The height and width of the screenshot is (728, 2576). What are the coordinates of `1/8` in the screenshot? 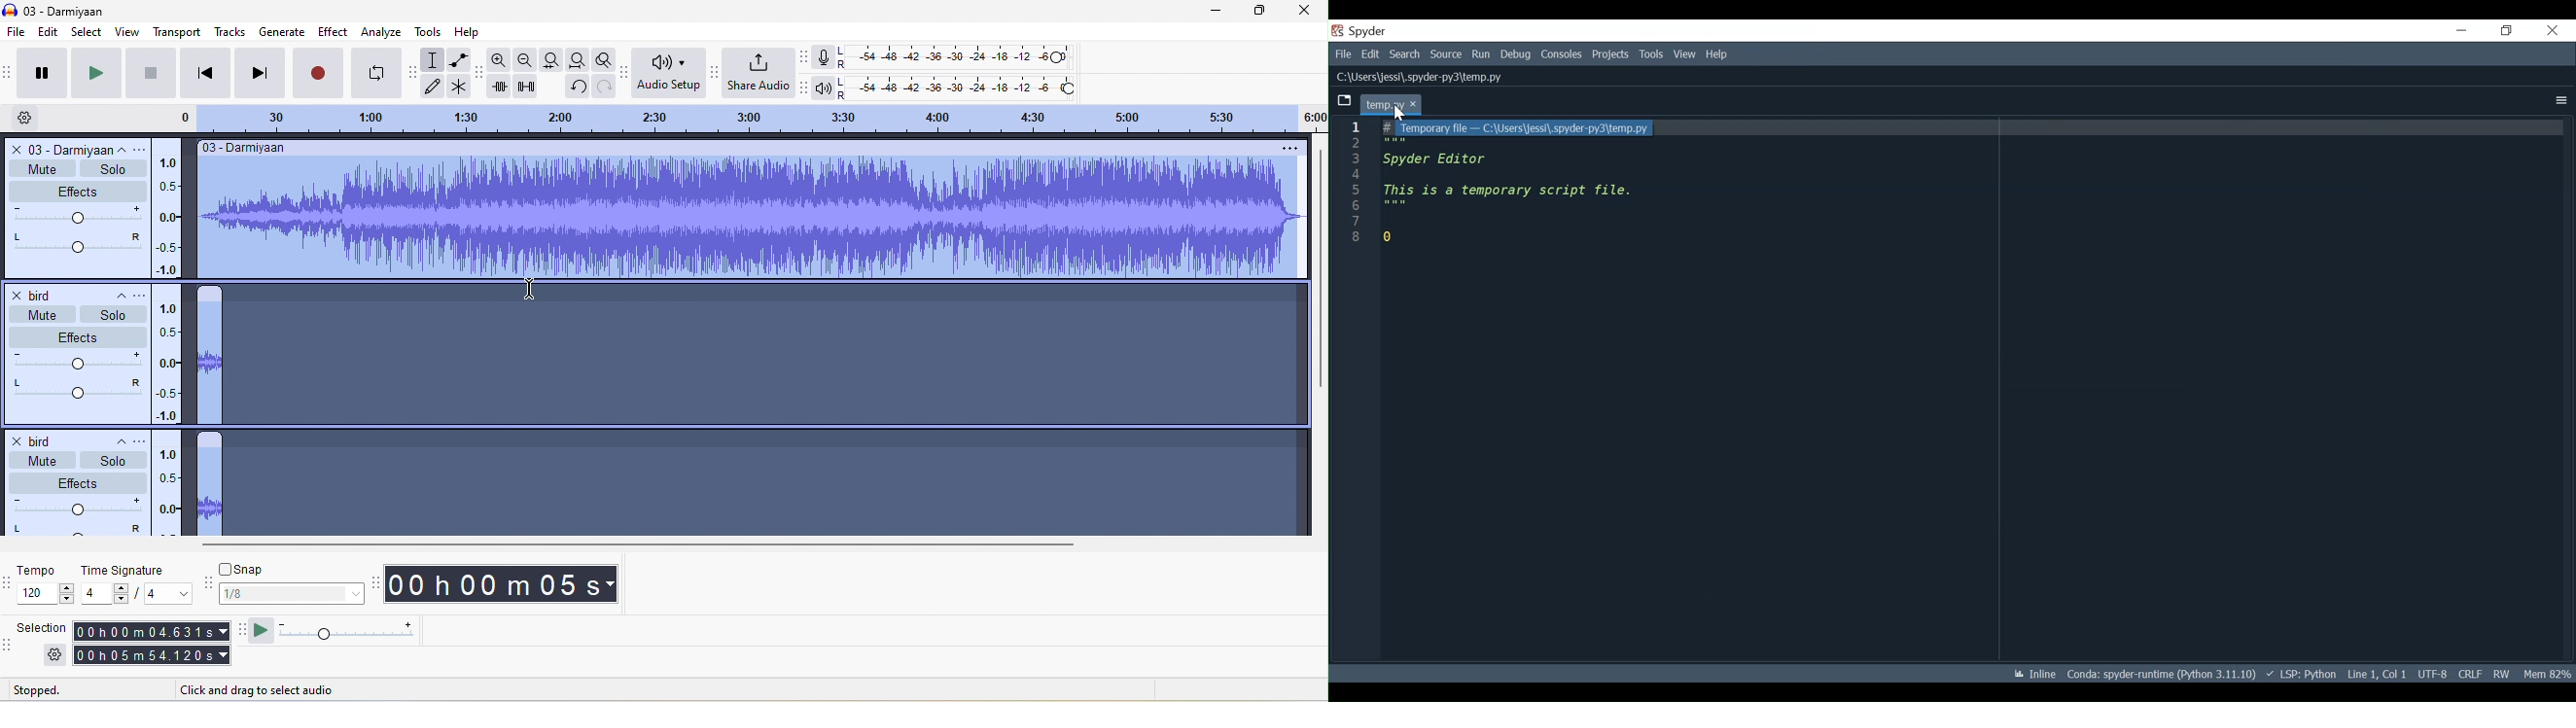 It's located at (291, 596).